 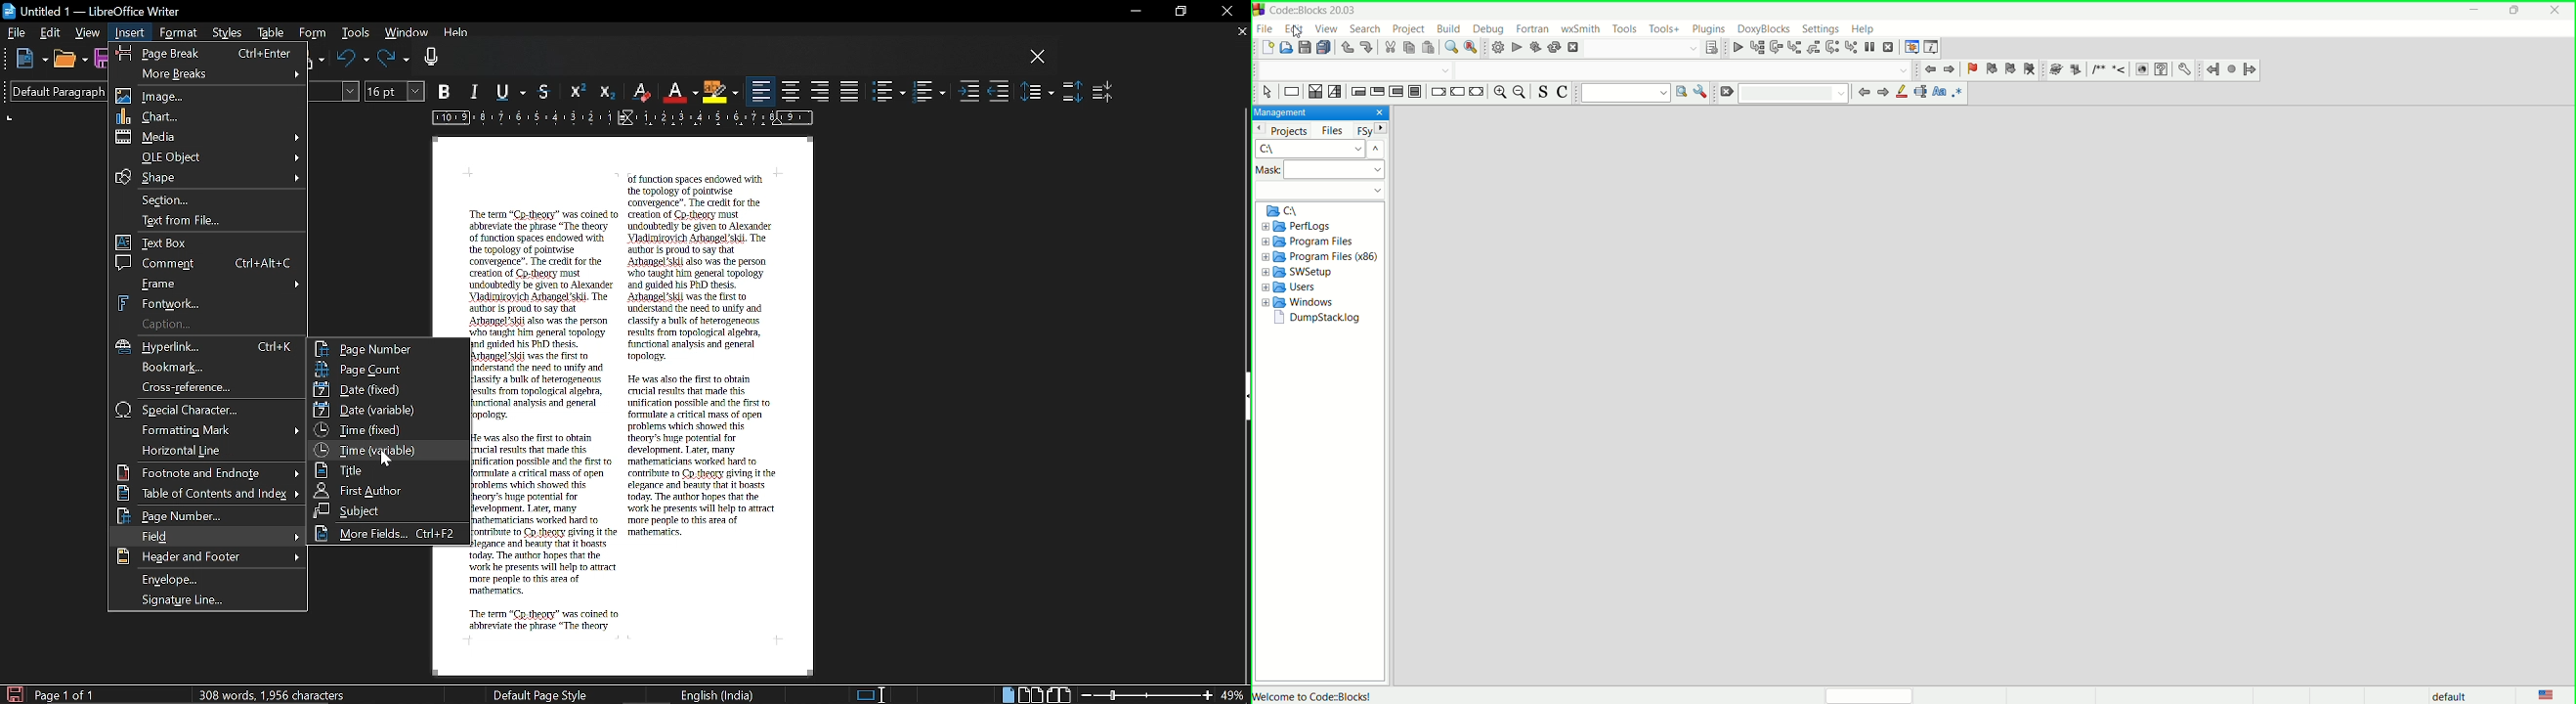 I want to click on Increase paragraph spacing, so click(x=1072, y=92).